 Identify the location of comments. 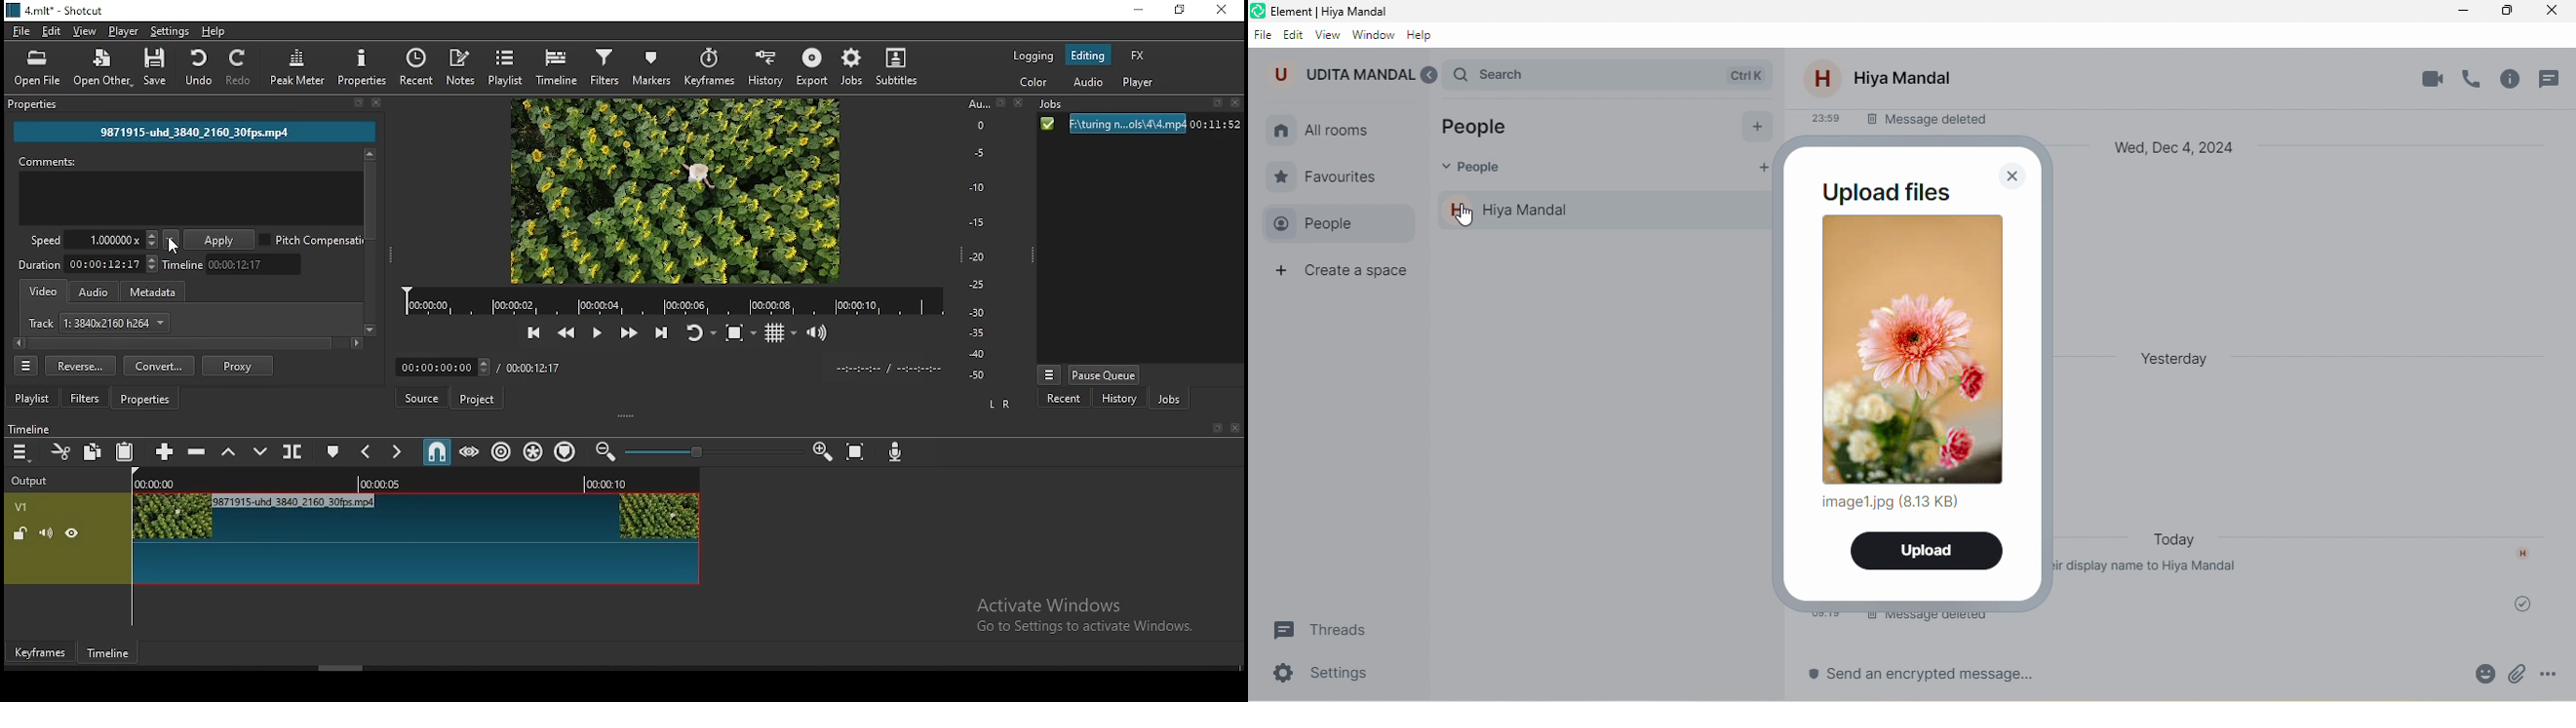
(190, 189).